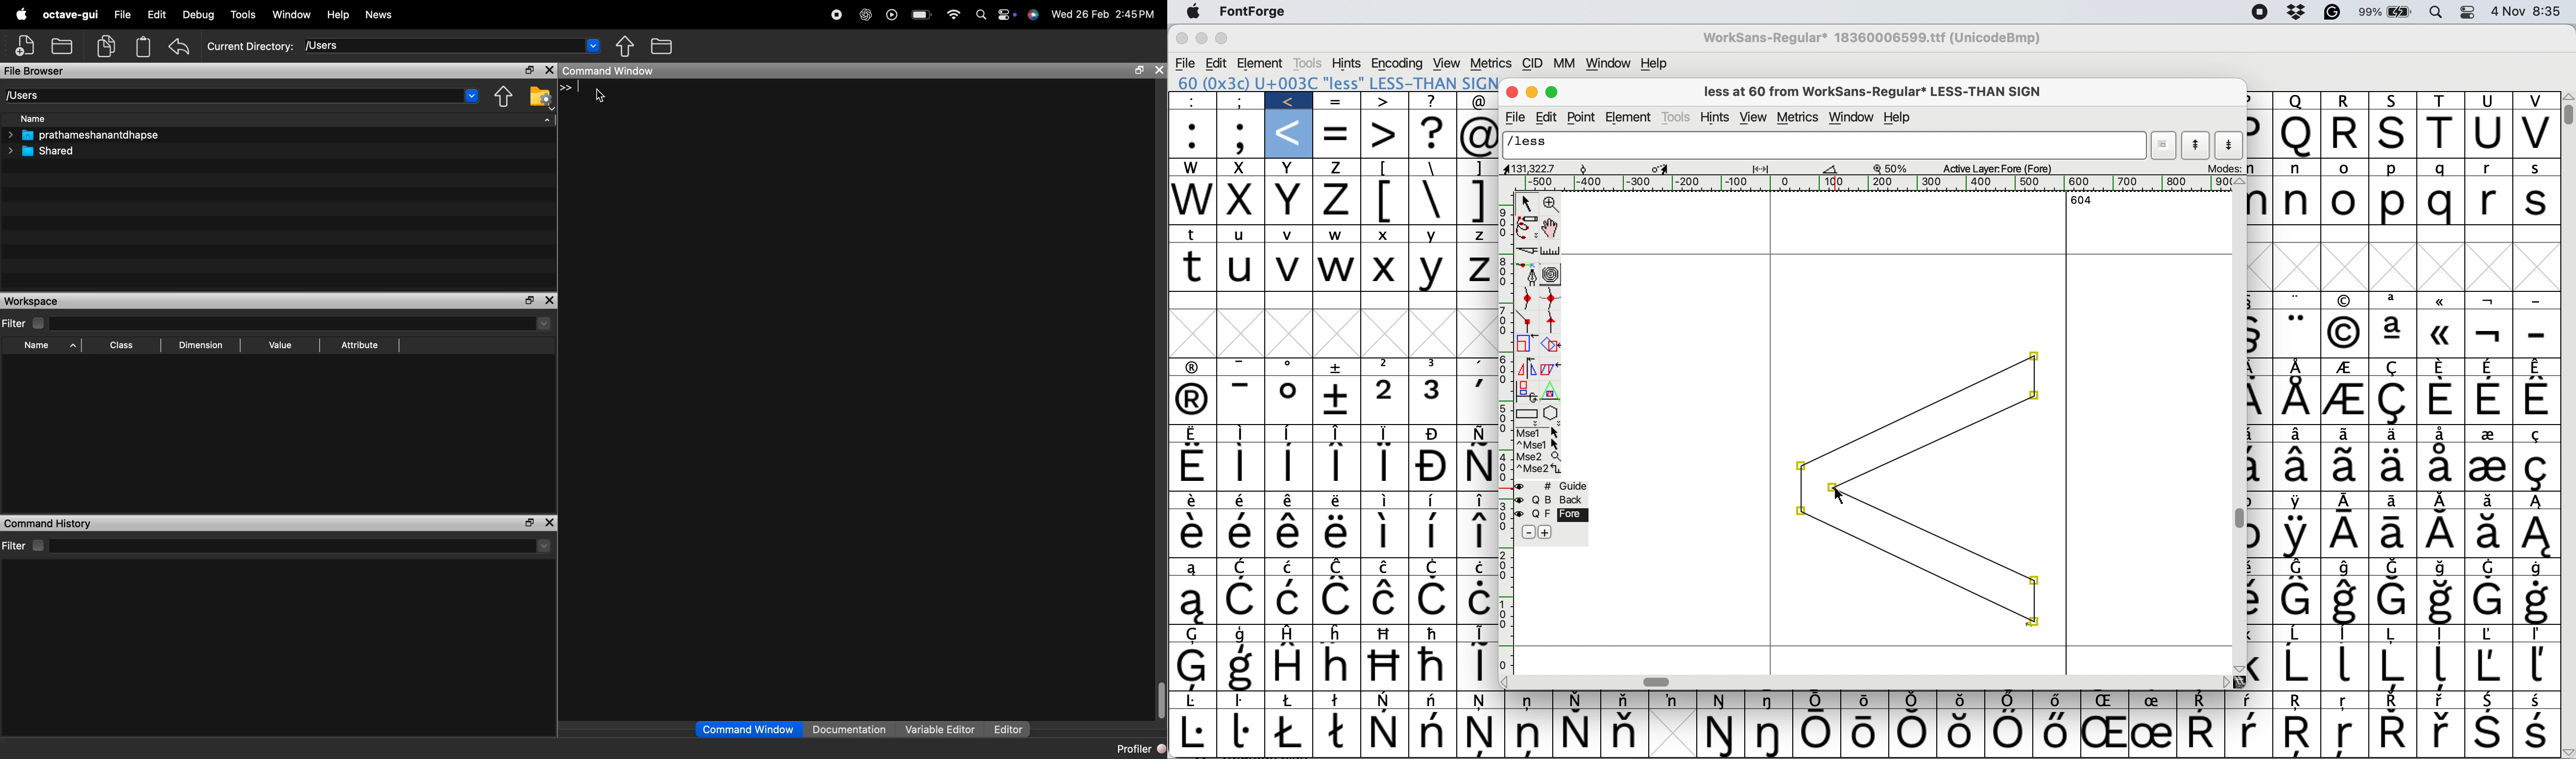 This screenshot has width=2576, height=784. Describe the element at coordinates (1837, 495) in the screenshot. I see `cursor` at that location.